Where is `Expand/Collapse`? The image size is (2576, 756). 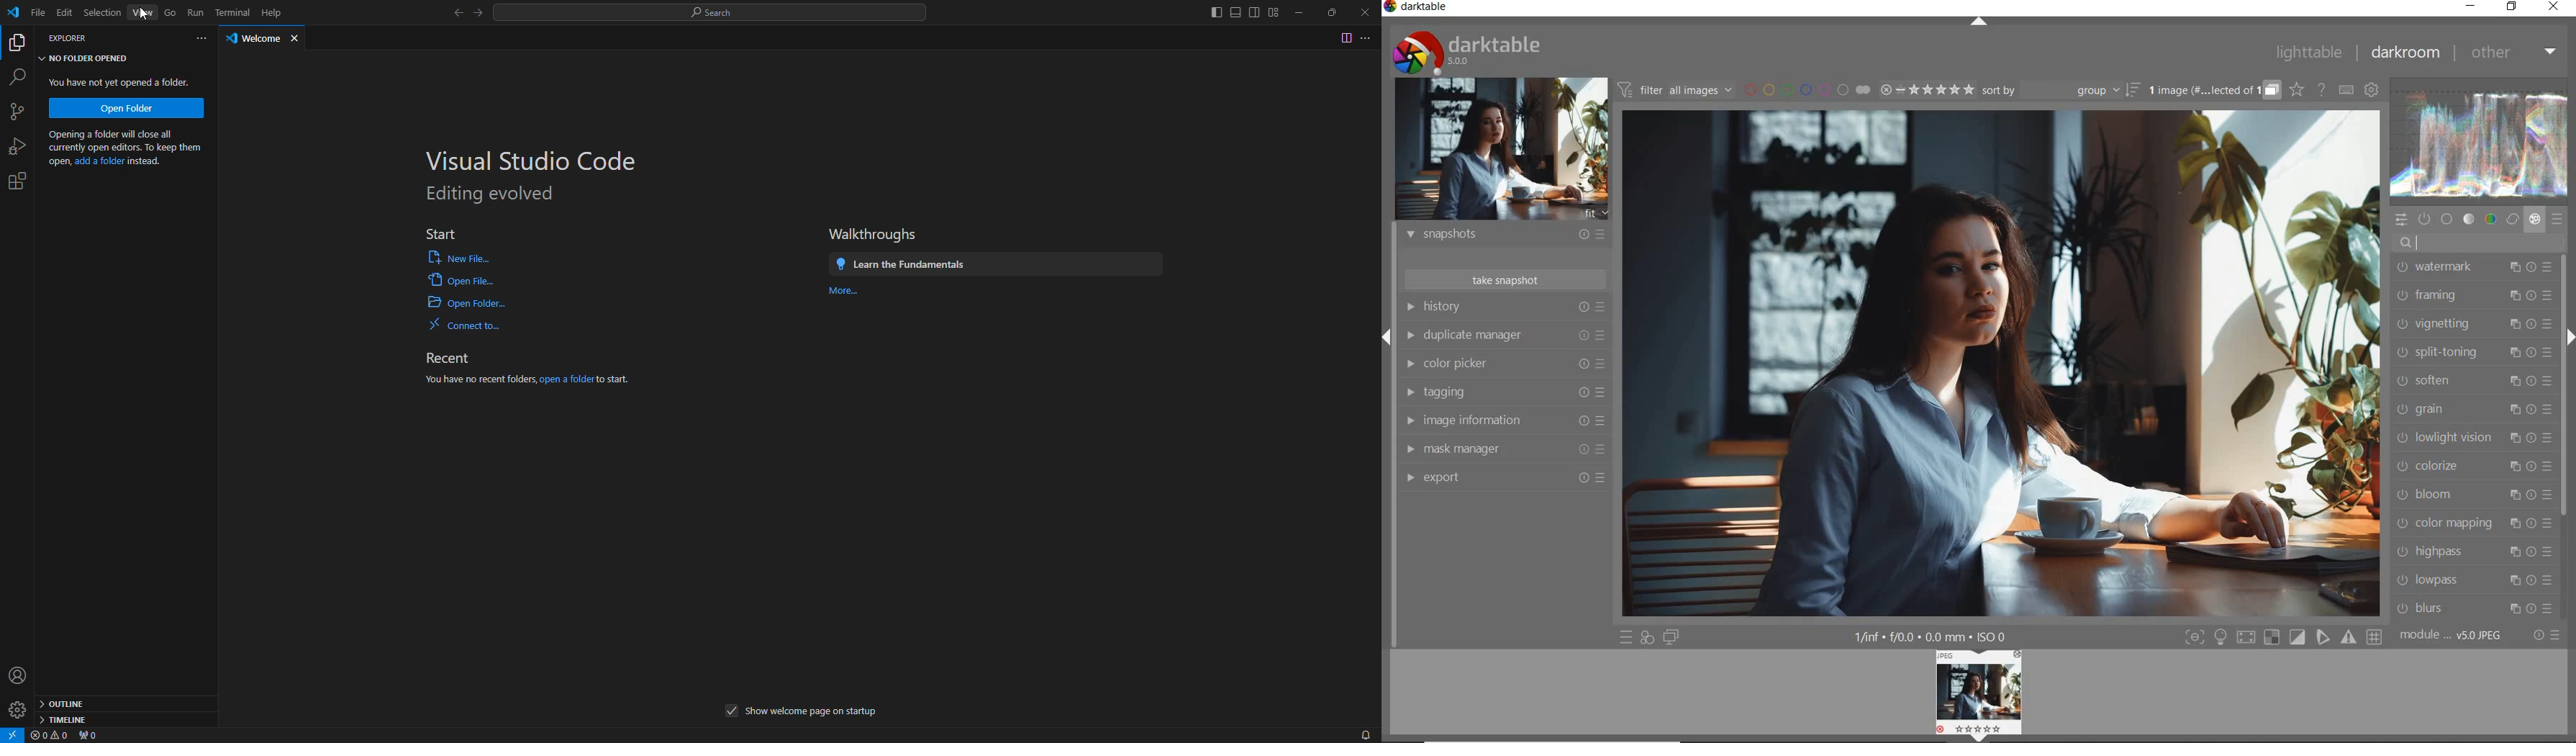
Expand/Collapse is located at coordinates (2569, 337).